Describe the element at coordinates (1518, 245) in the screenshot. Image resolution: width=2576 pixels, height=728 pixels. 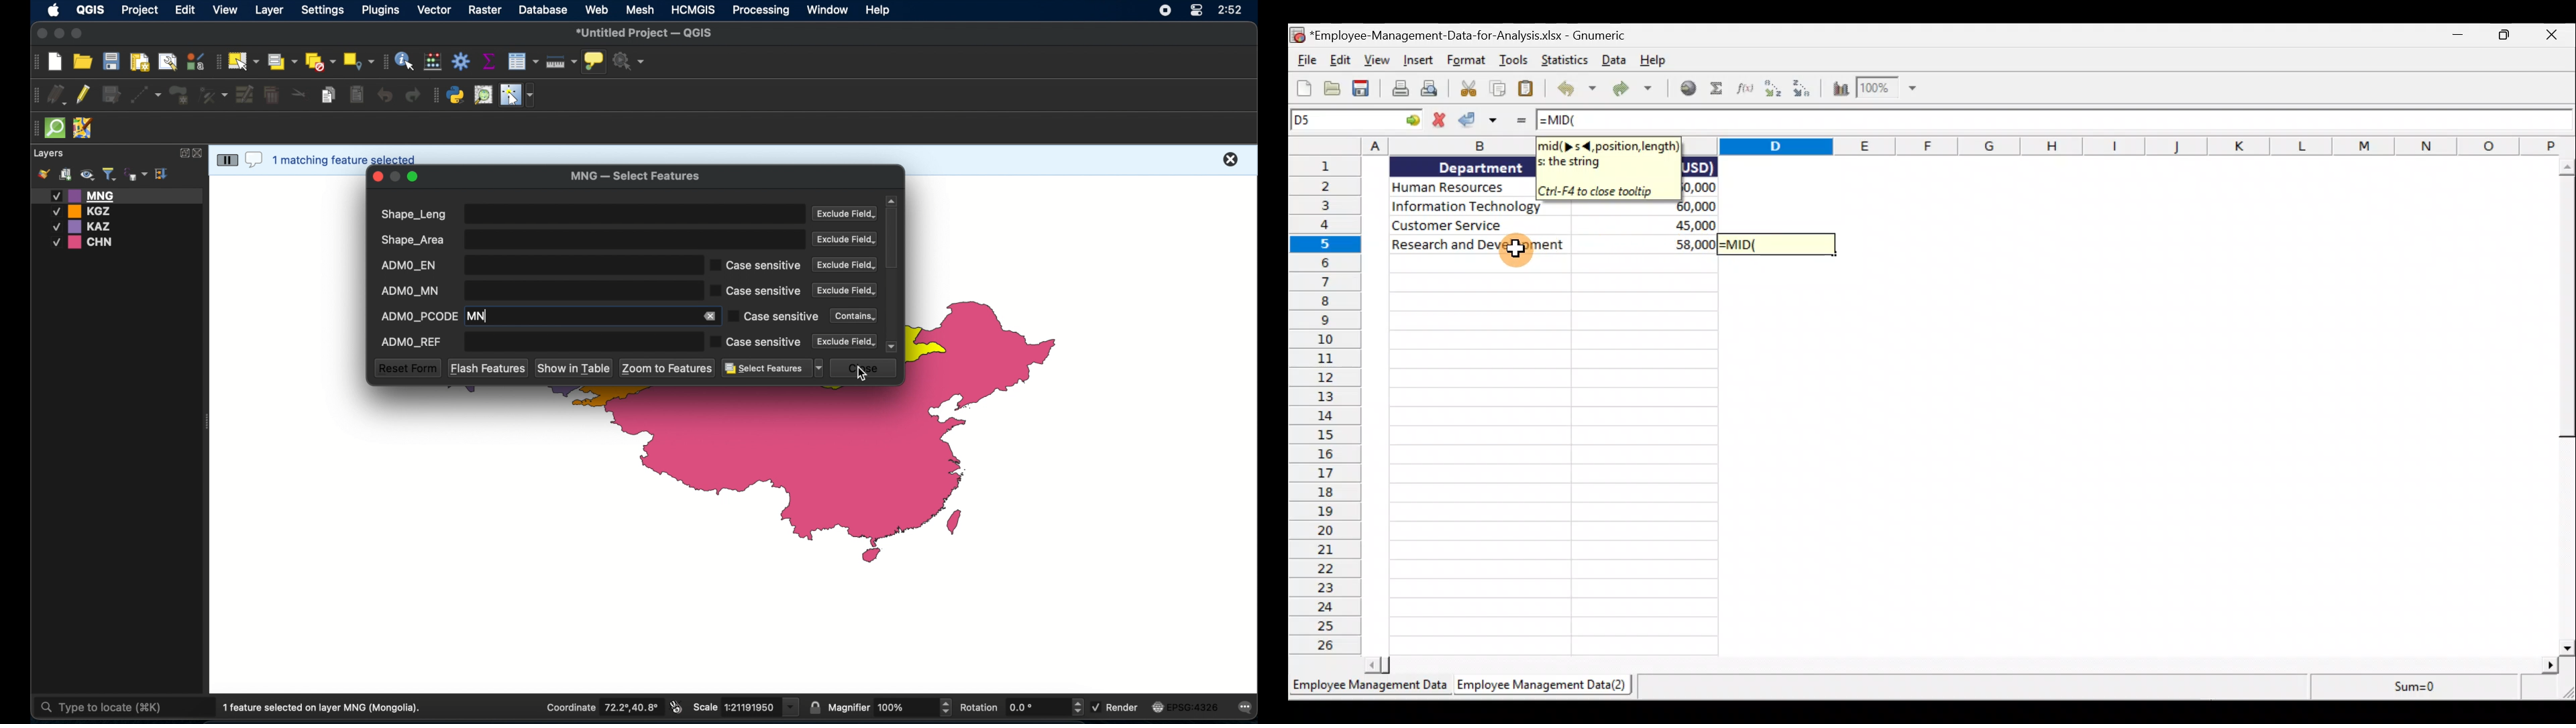
I see `cursor` at that location.